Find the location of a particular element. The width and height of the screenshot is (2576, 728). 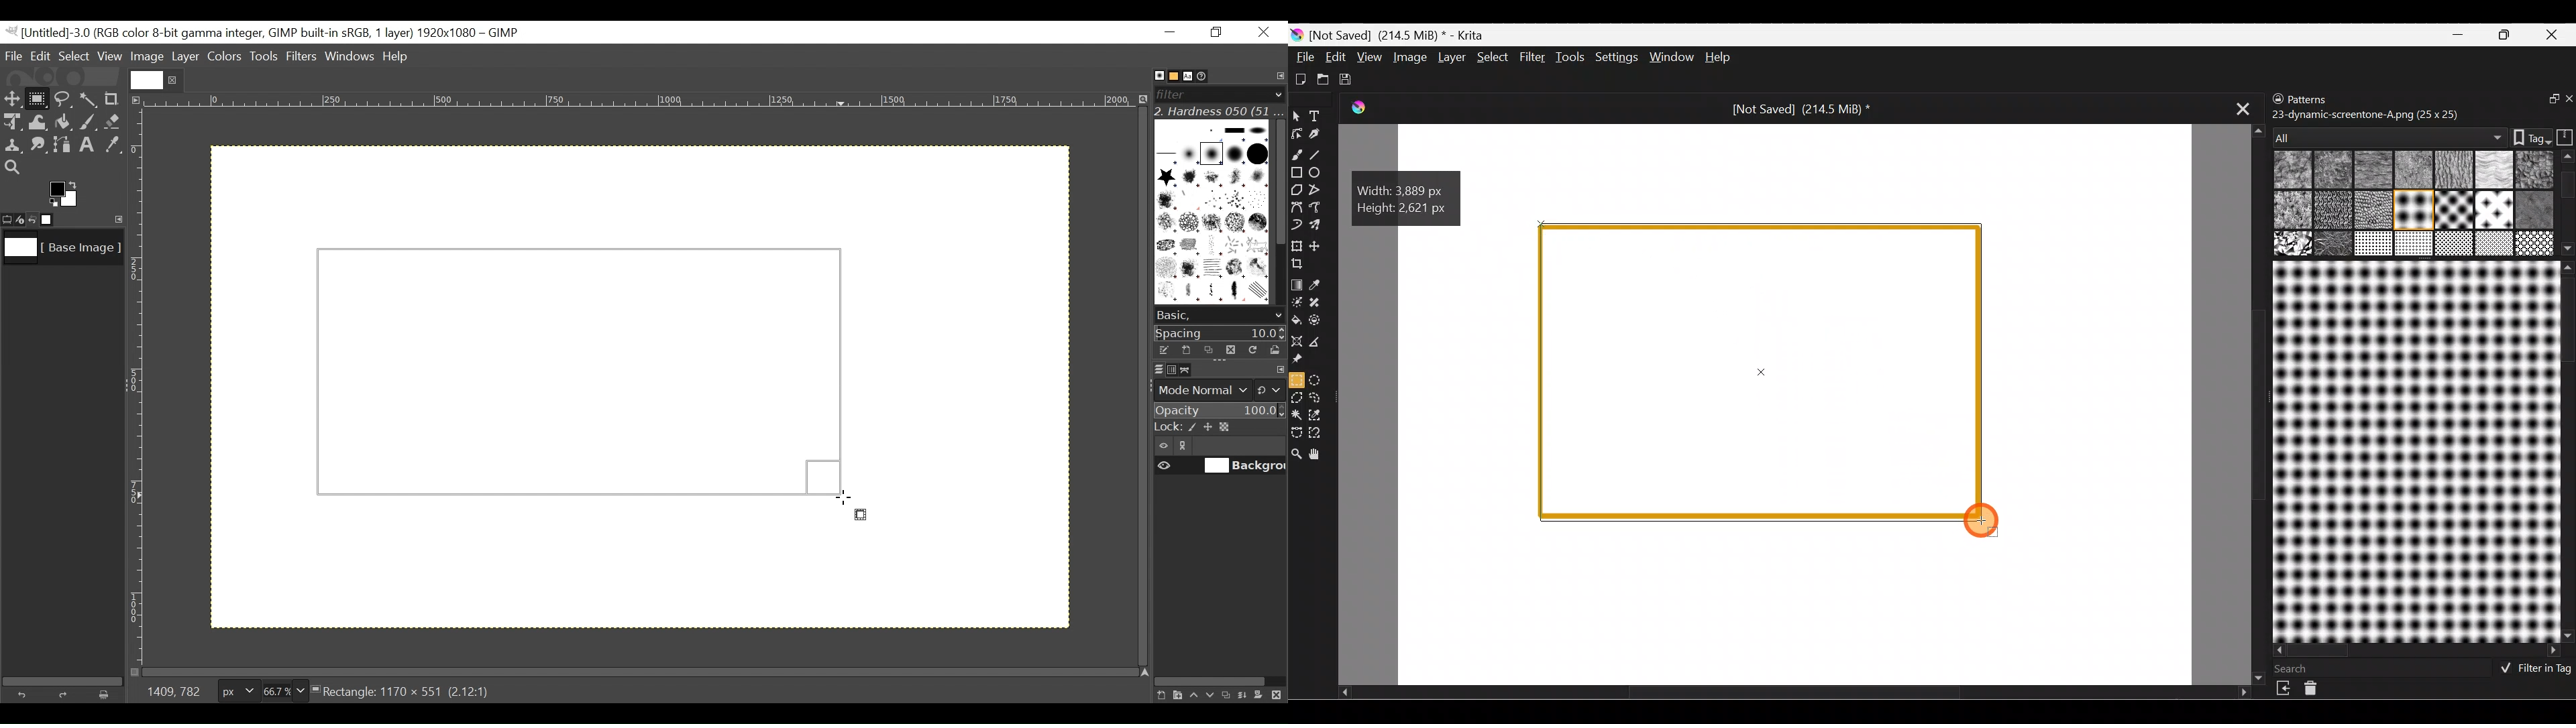

Krita Logo is located at coordinates (1360, 109).